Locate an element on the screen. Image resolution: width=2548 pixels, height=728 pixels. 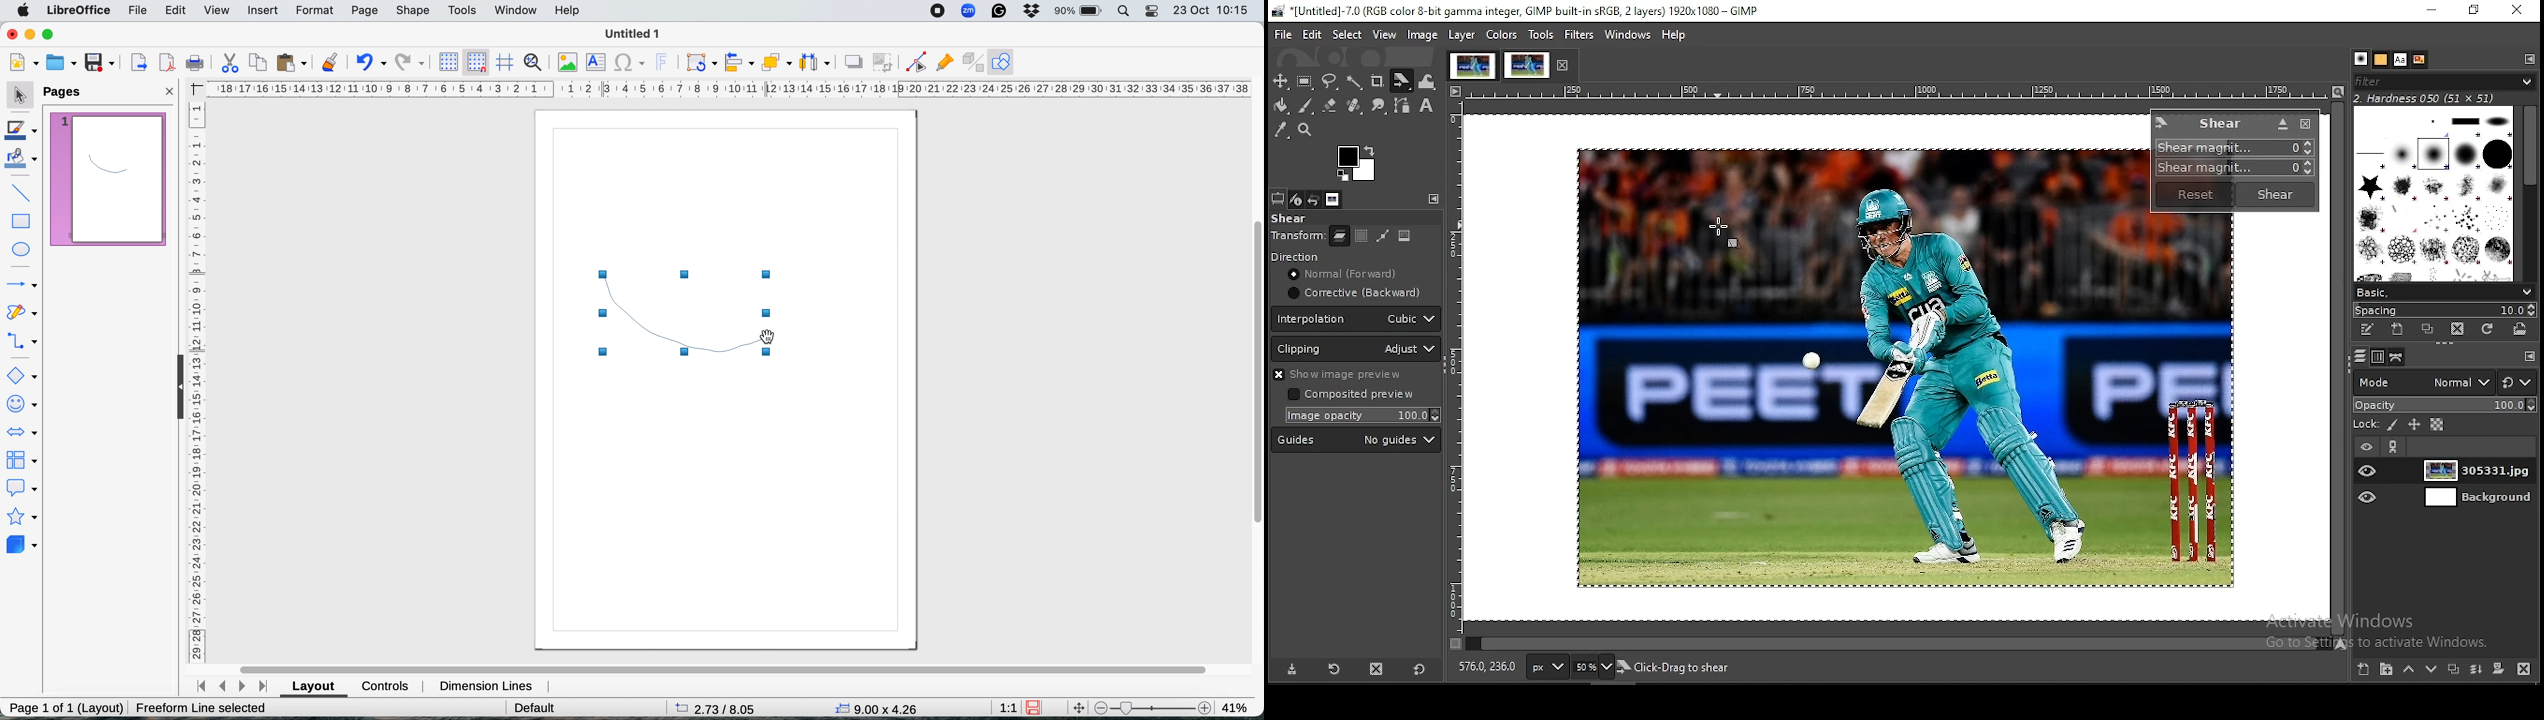
tools is located at coordinates (465, 10).